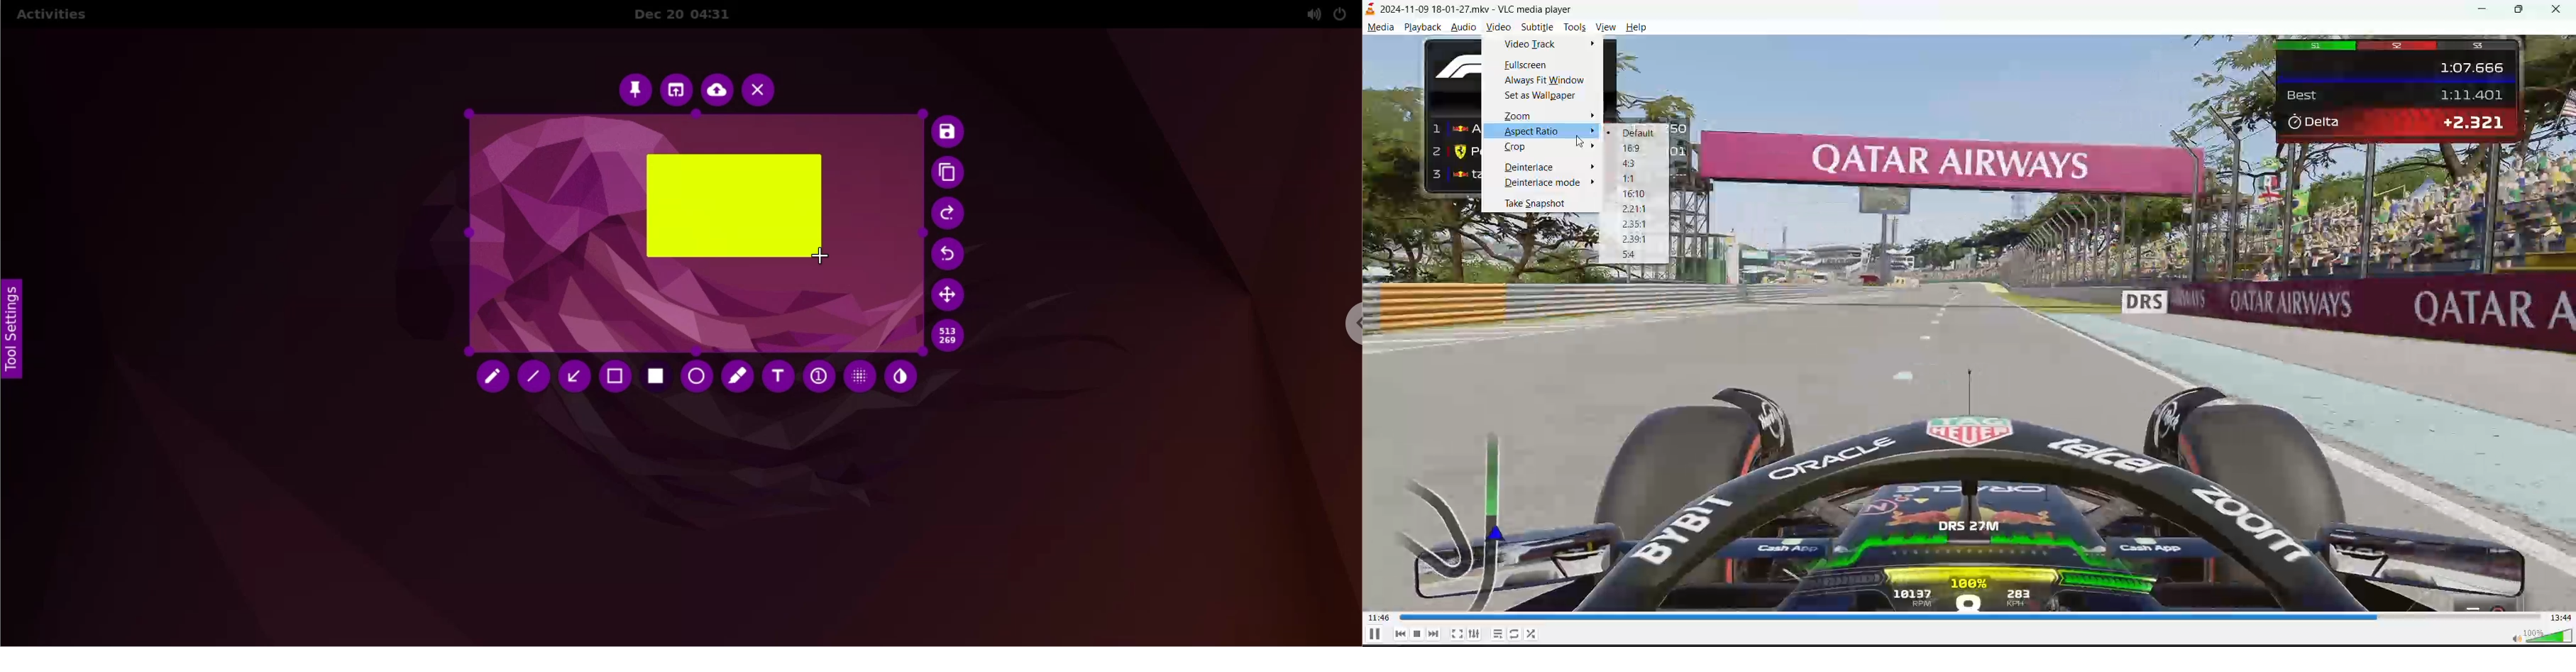 This screenshot has width=2576, height=672. What do you see at coordinates (2488, 11) in the screenshot?
I see `minimize` at bounding box center [2488, 11].